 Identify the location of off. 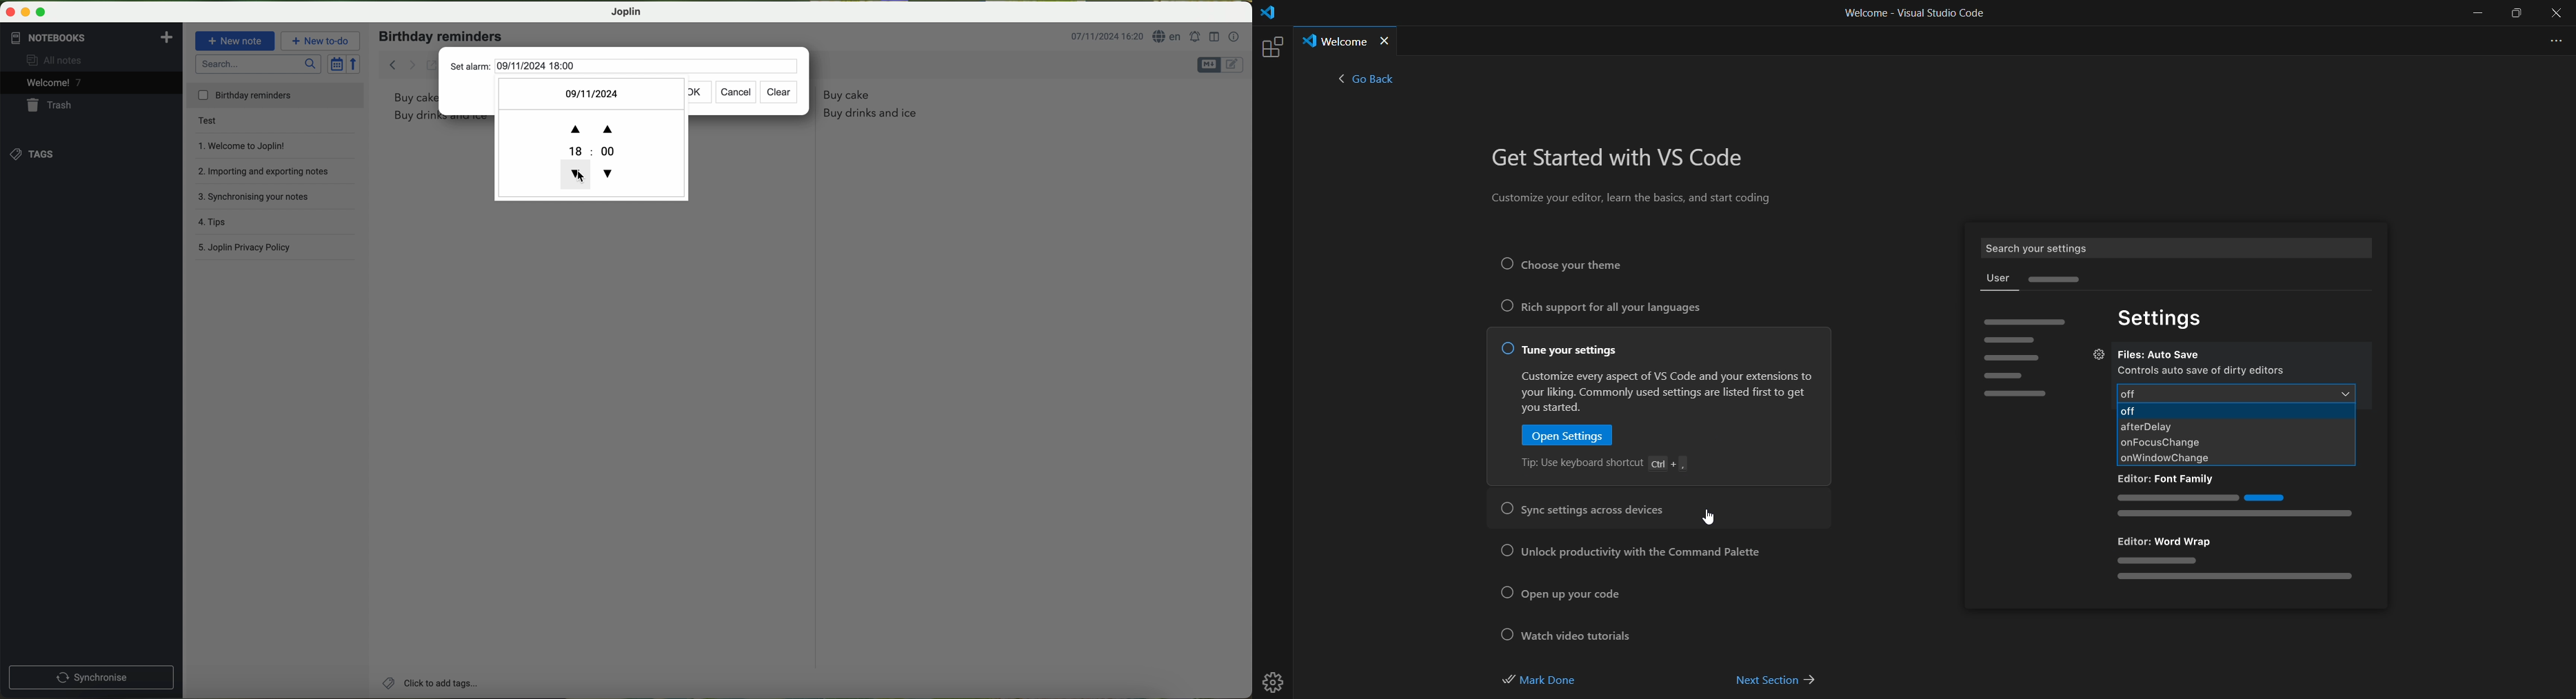
(2154, 411).